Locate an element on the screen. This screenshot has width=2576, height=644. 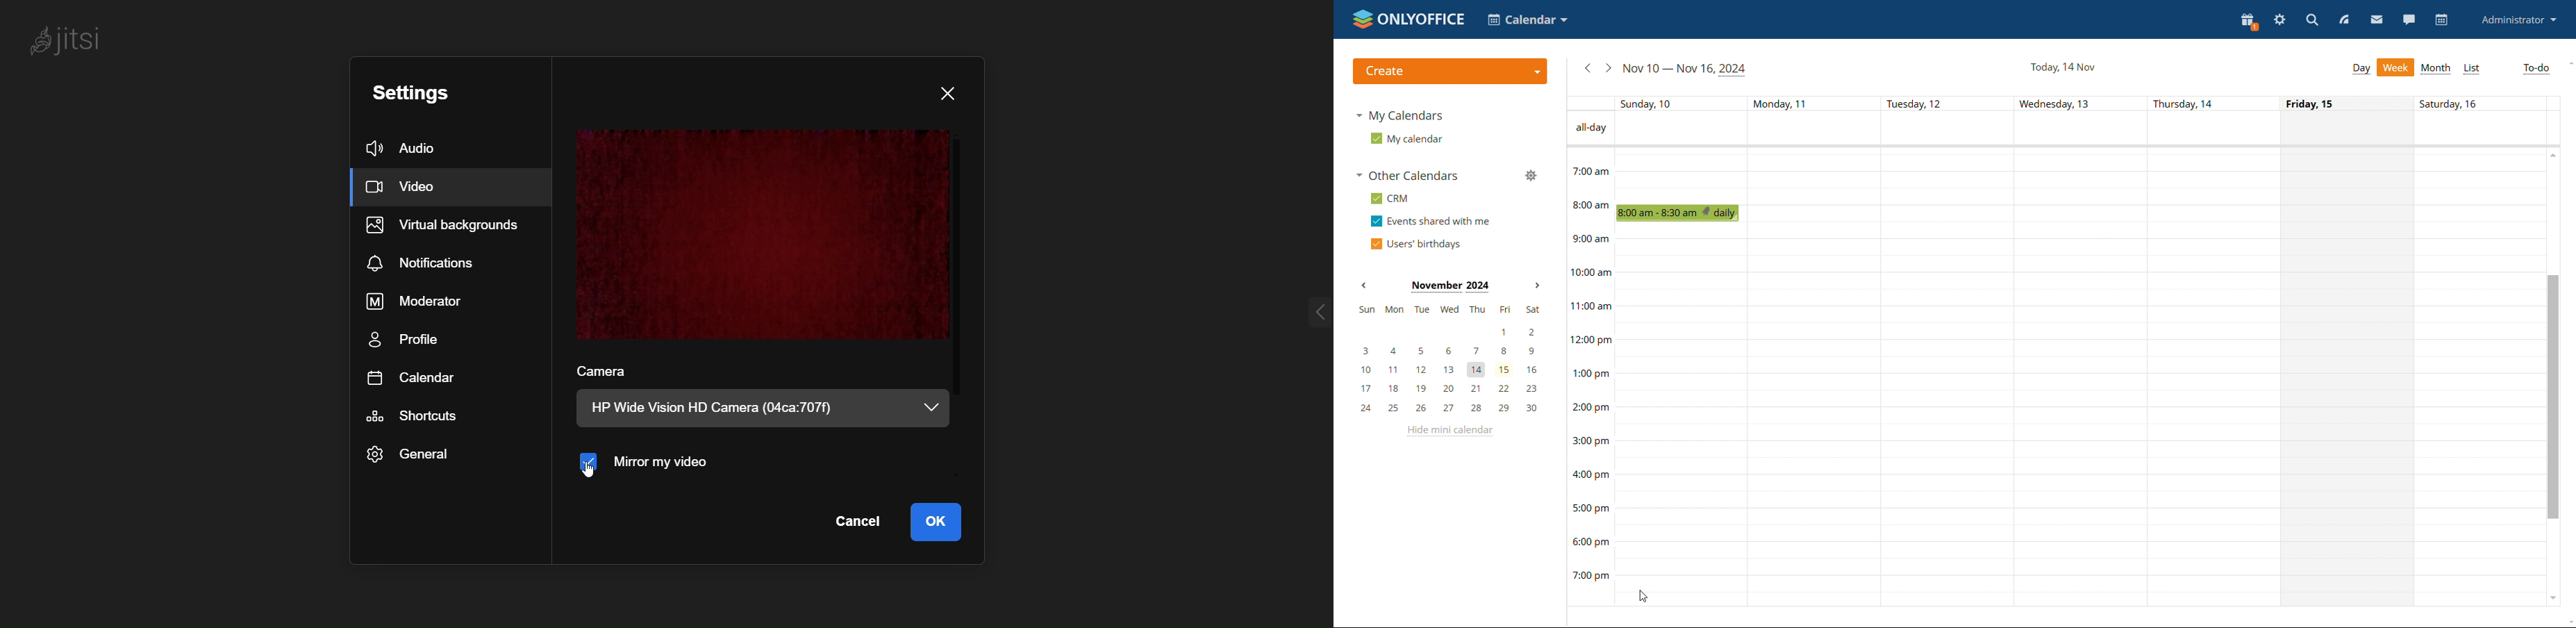
shortcut is located at coordinates (420, 416).